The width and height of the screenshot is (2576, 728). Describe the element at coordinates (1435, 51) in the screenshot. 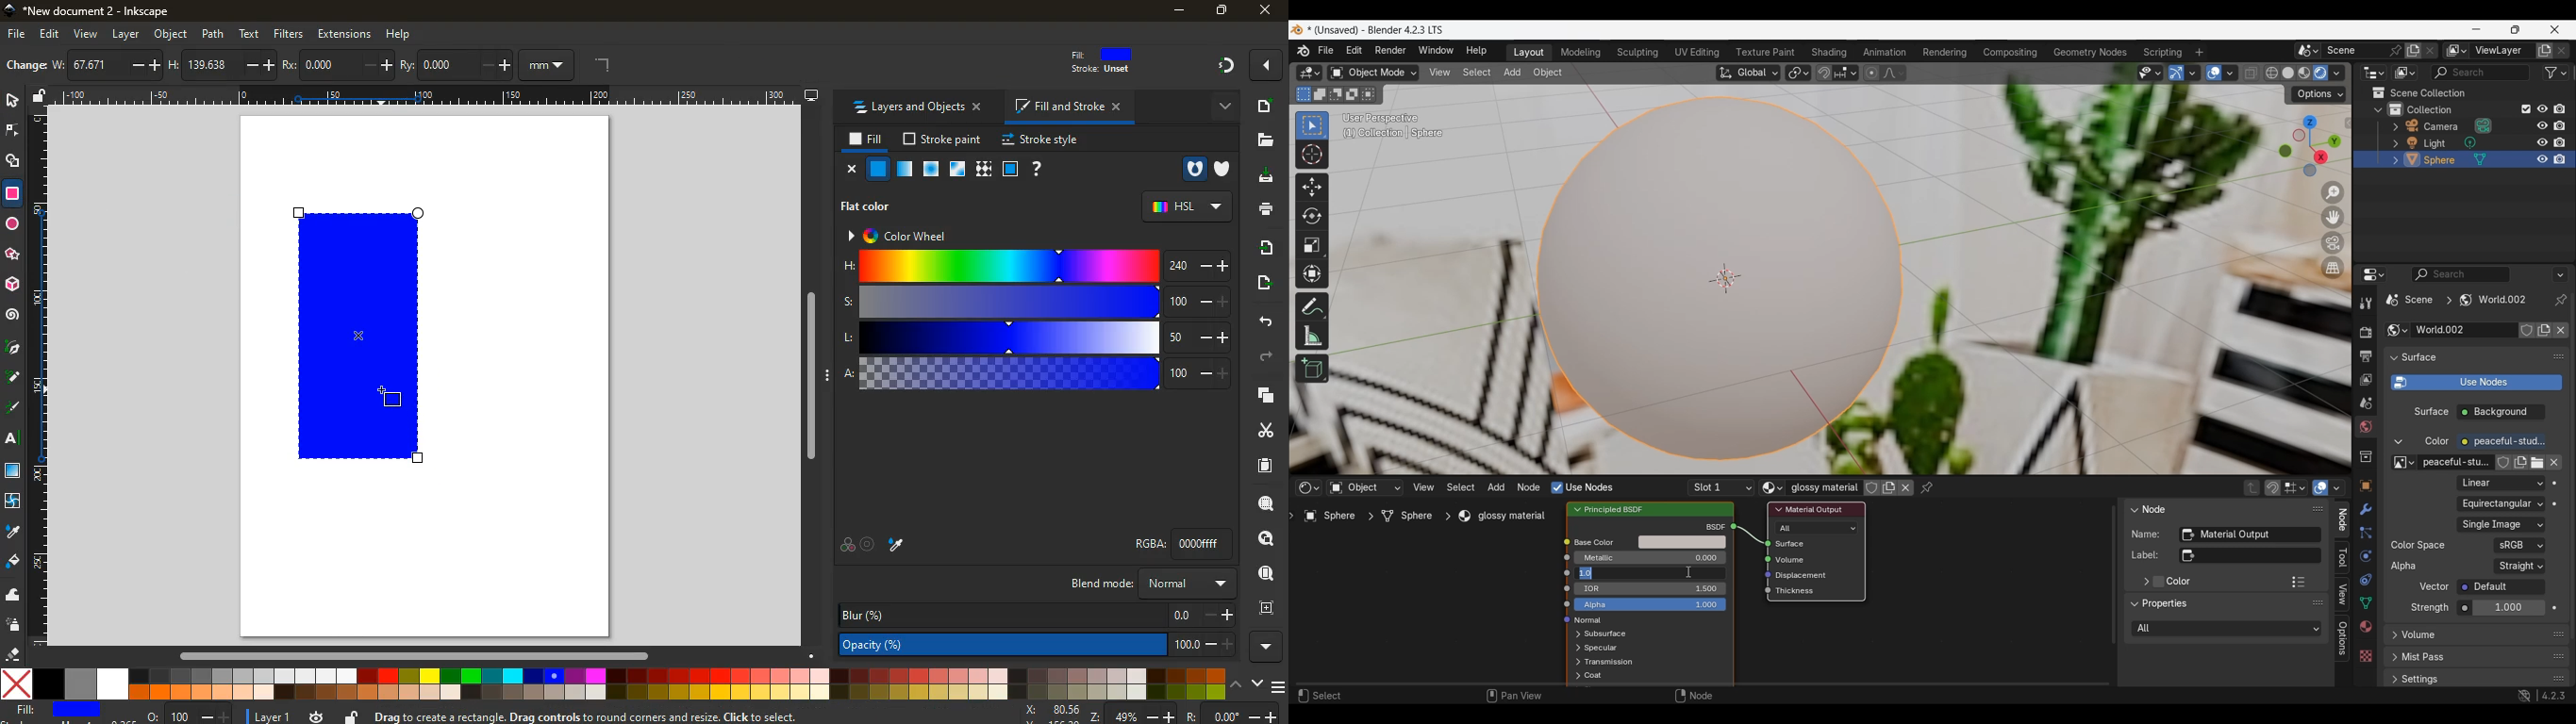

I see `Window` at that location.